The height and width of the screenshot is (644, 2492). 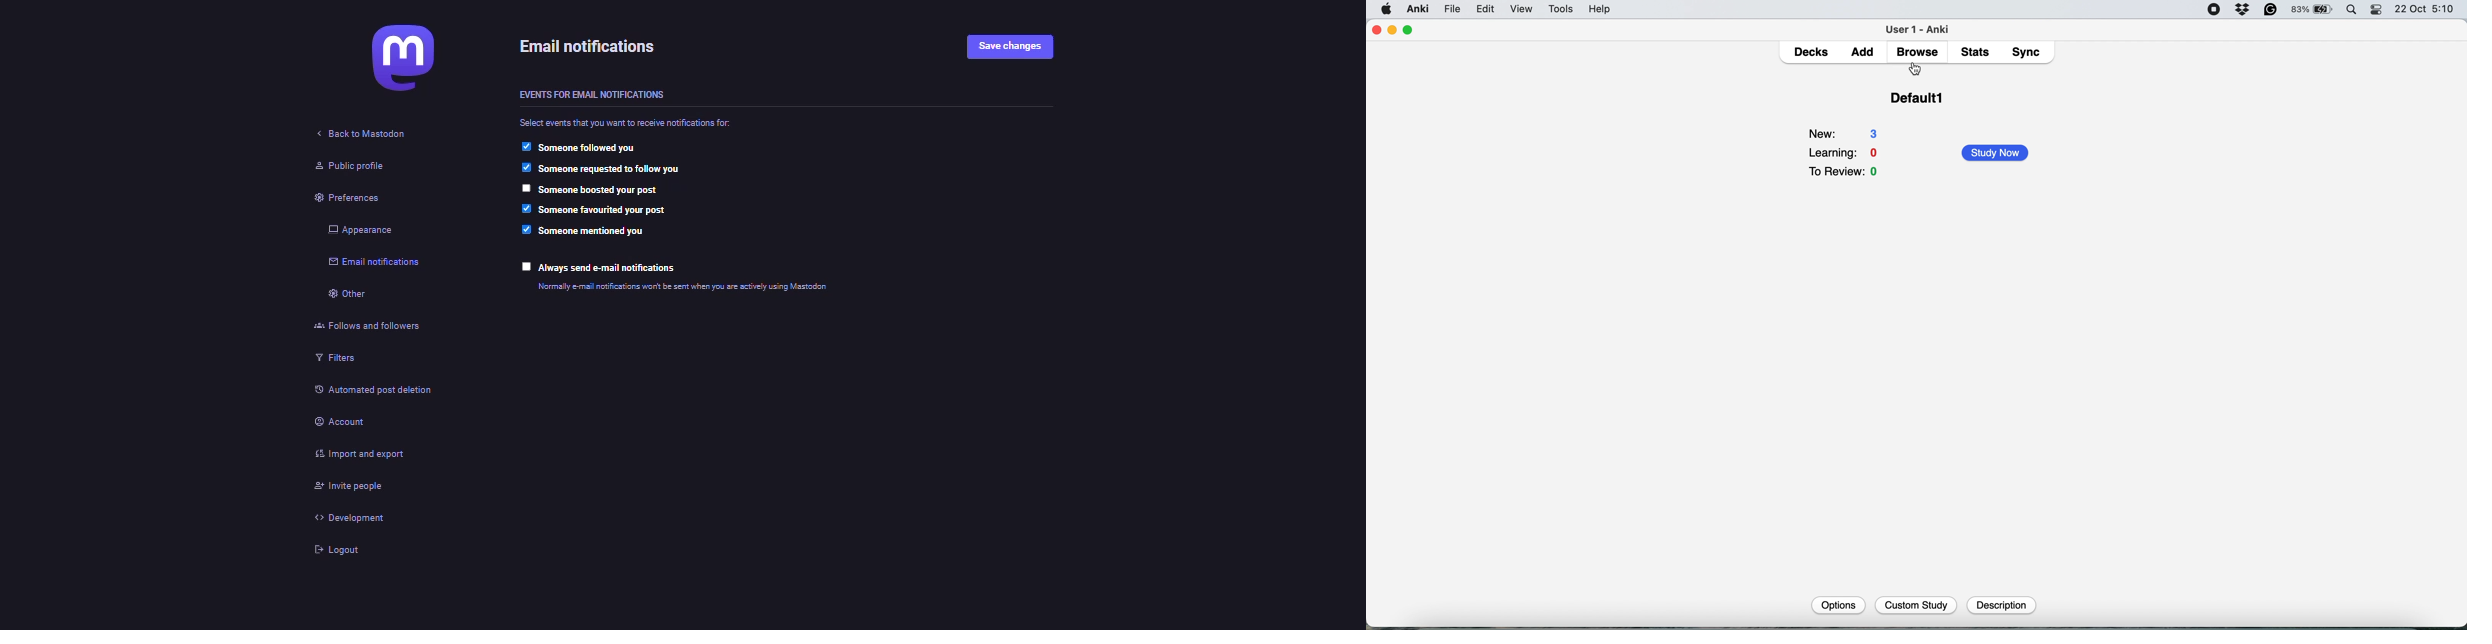 I want to click on Browse, so click(x=1917, y=52).